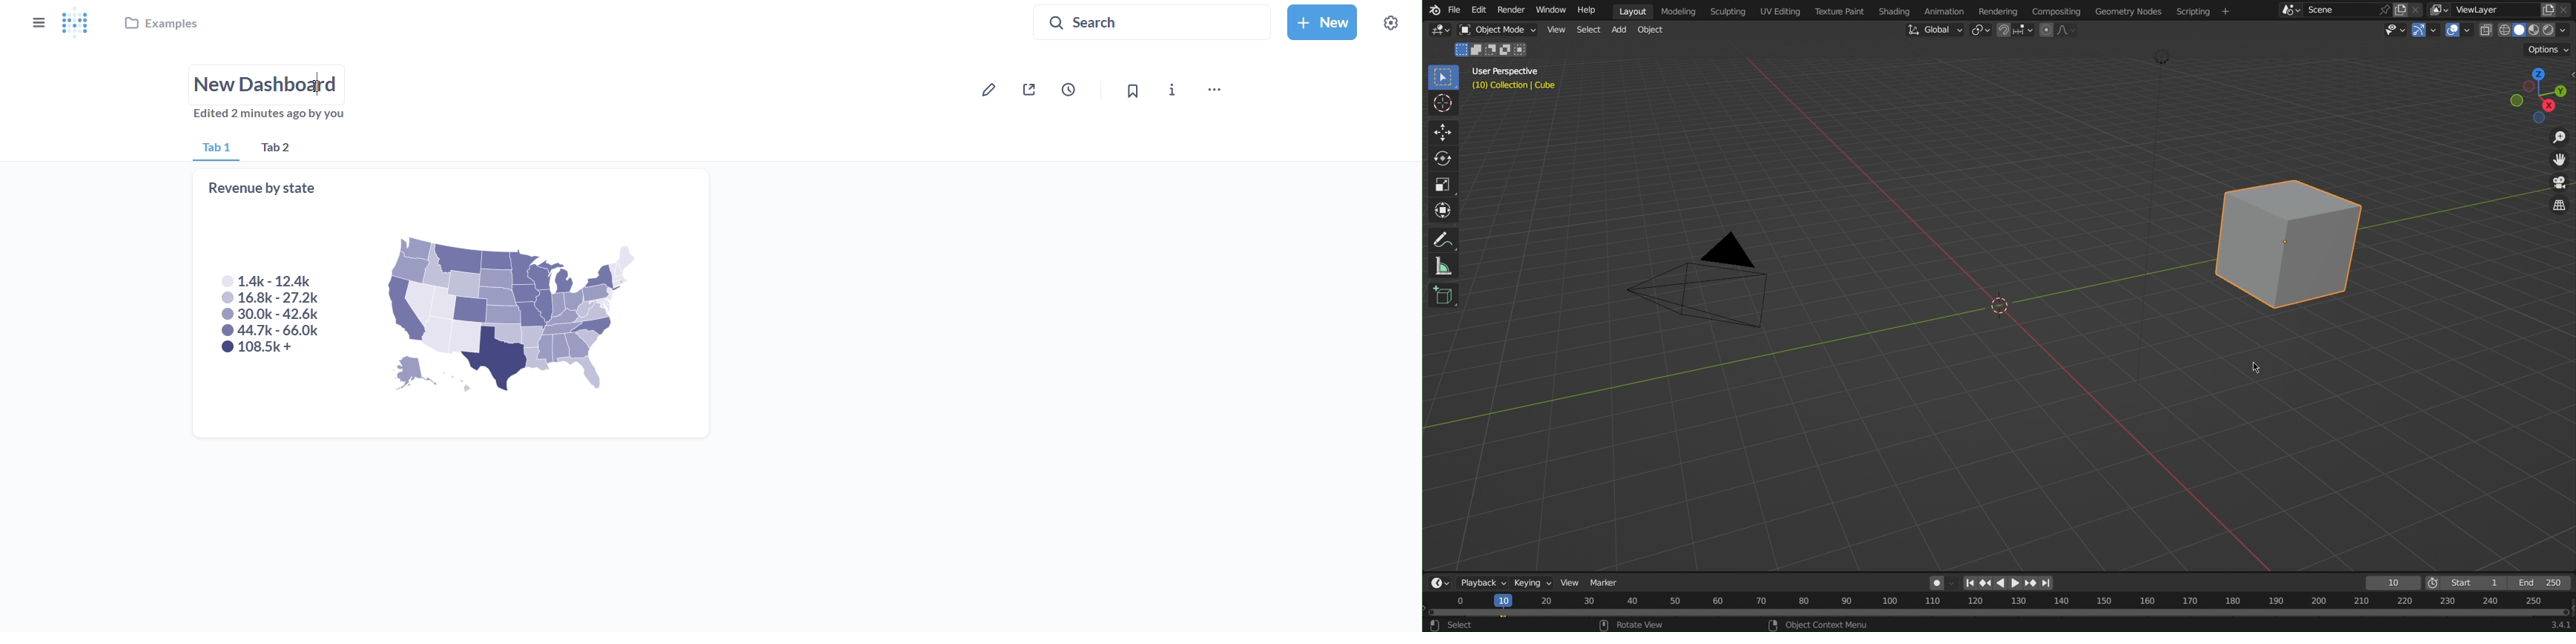 This screenshot has height=644, width=2576. I want to click on Cursor, so click(1444, 105).